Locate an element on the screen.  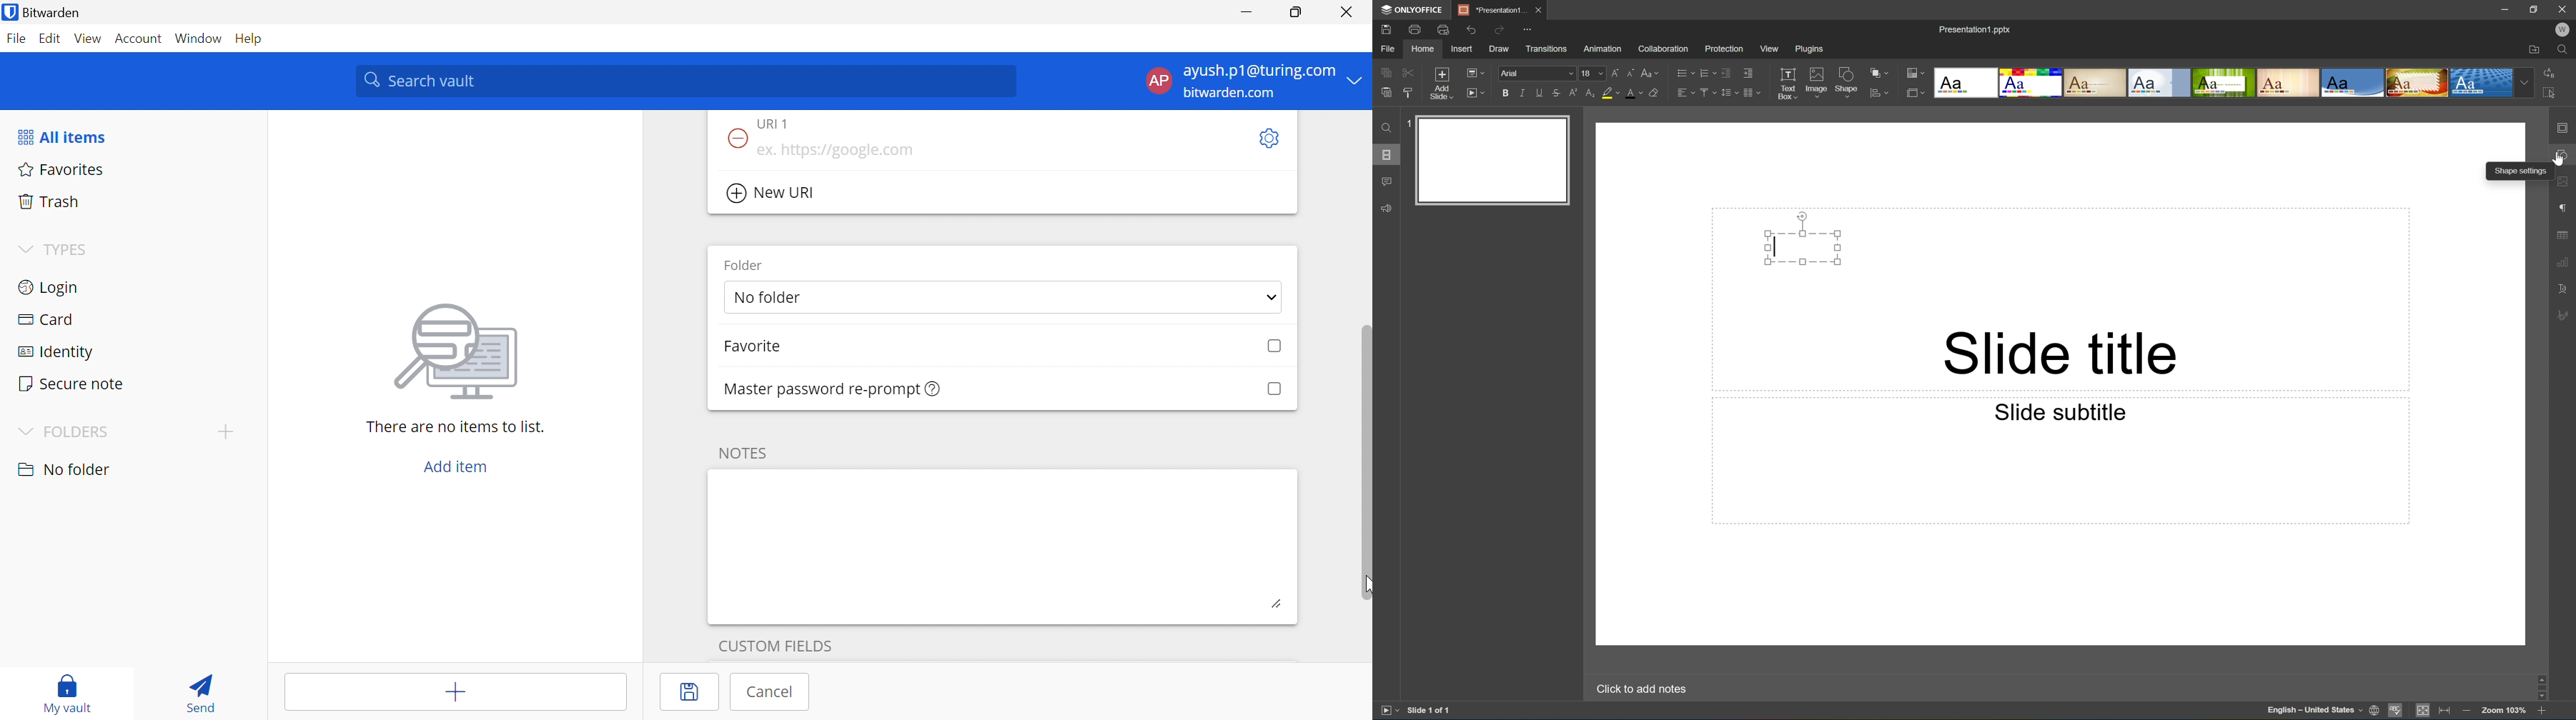
Zoom 103% is located at coordinates (2505, 712).